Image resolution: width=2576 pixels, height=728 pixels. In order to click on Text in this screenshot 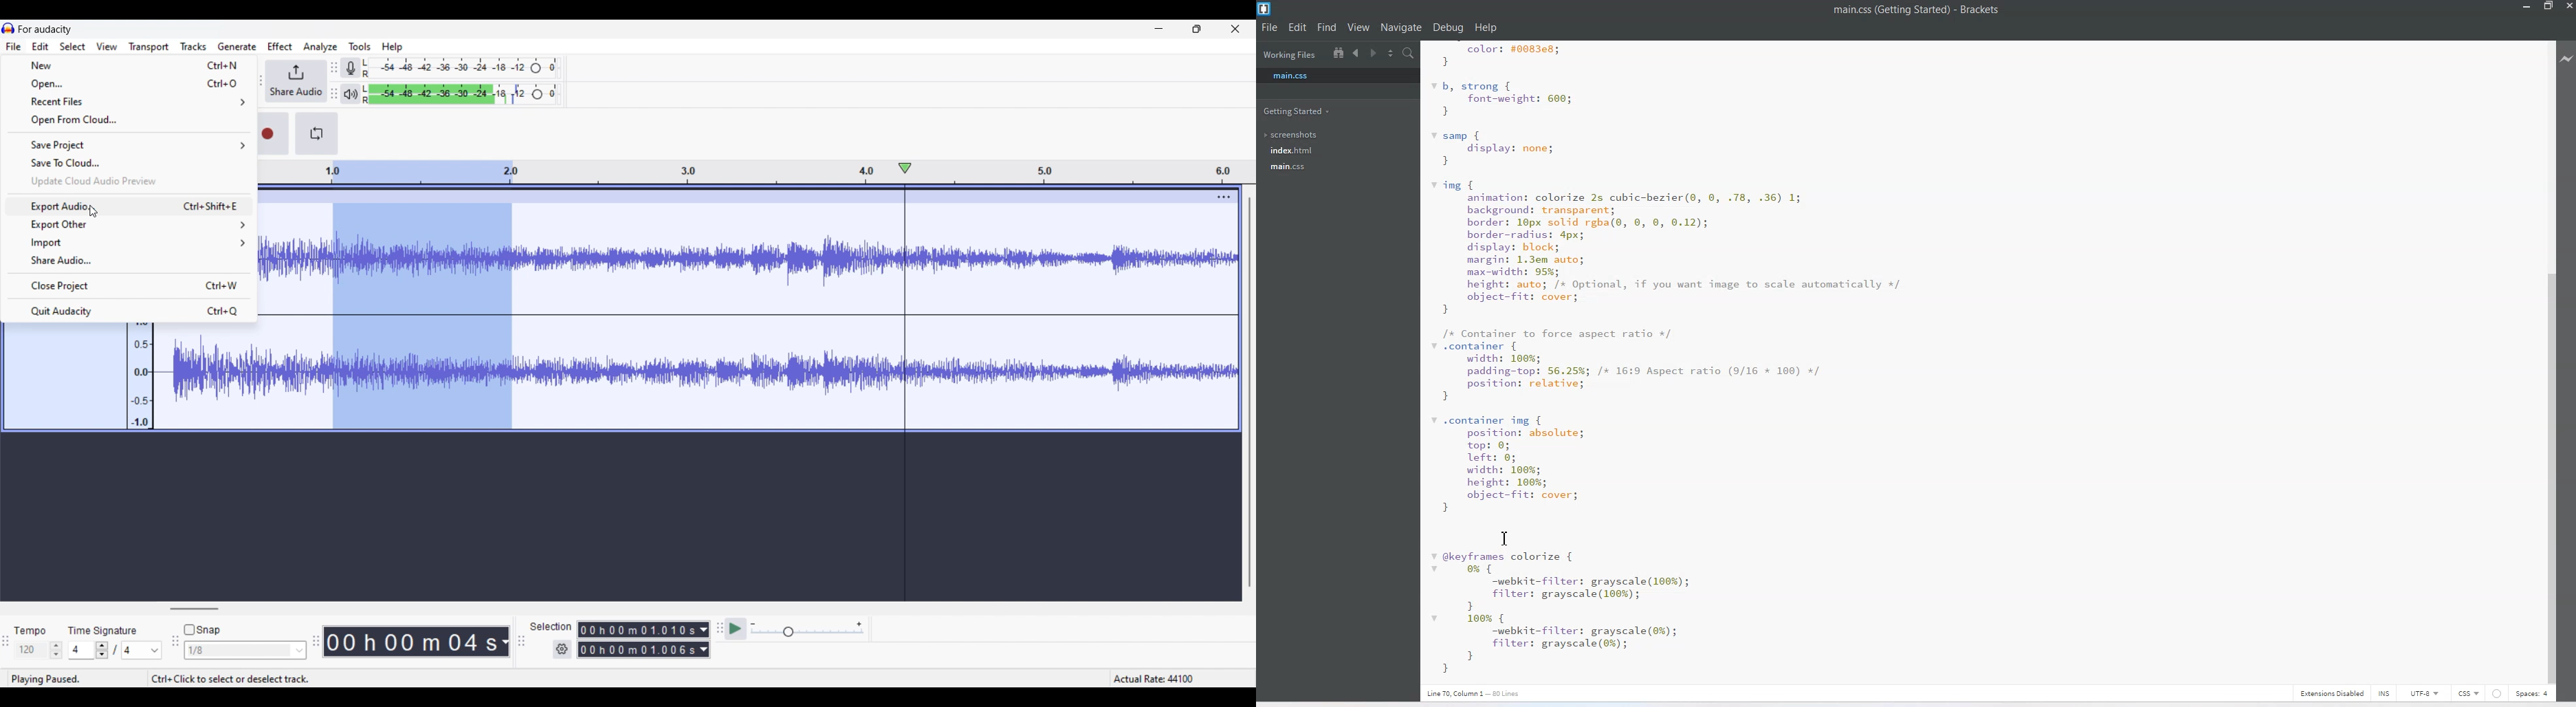, I will do `click(1928, 10)`.